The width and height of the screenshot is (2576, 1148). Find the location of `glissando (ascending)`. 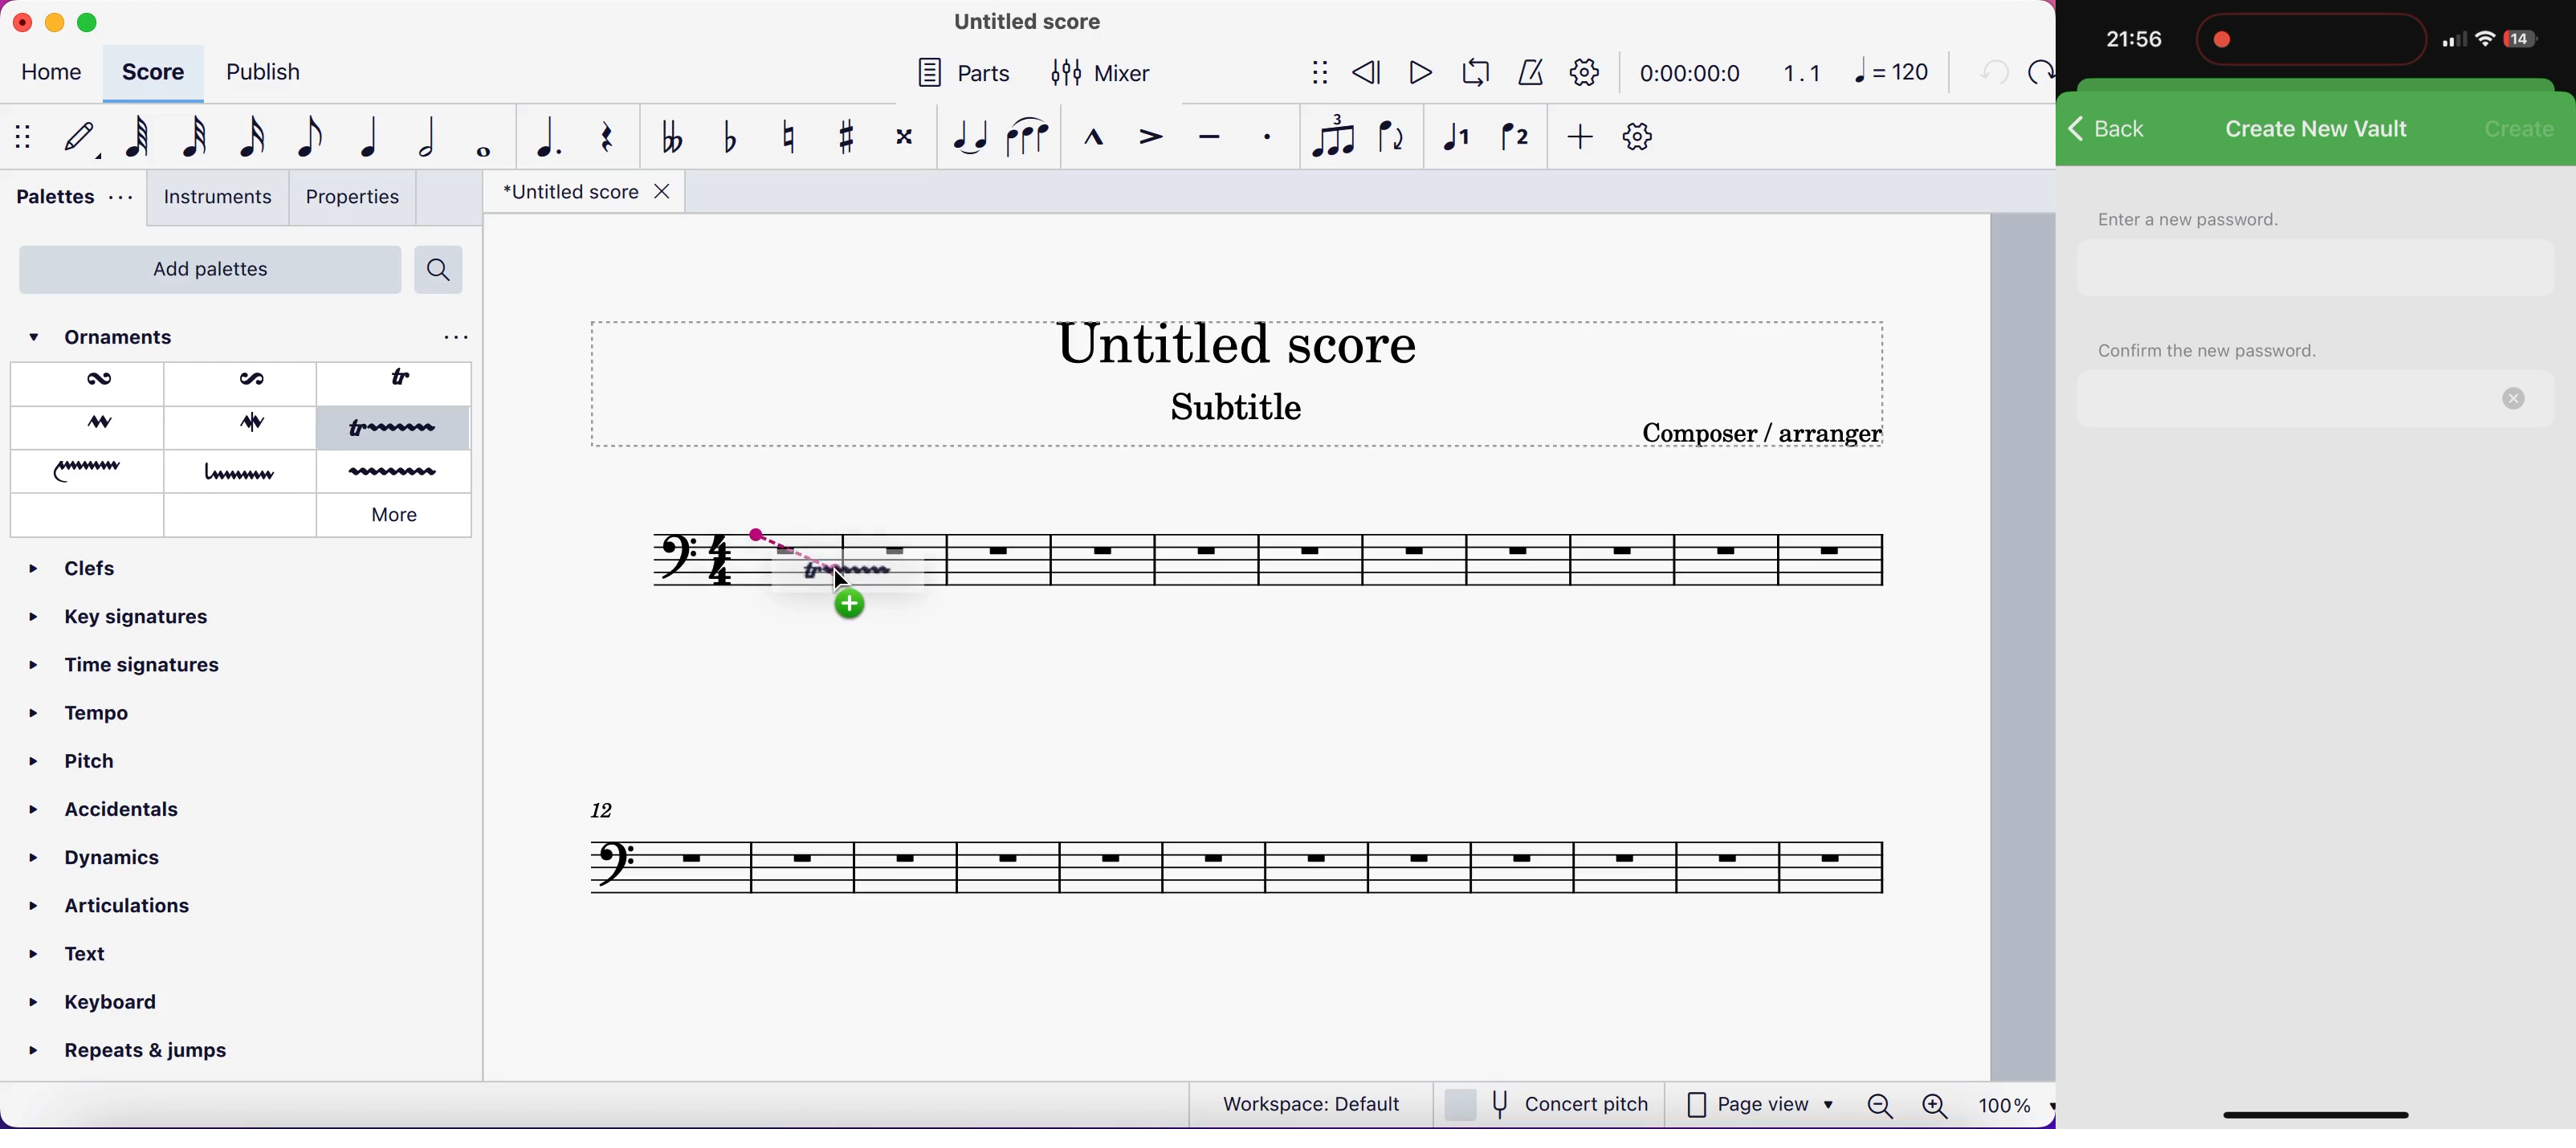

glissando (ascending) is located at coordinates (91, 469).